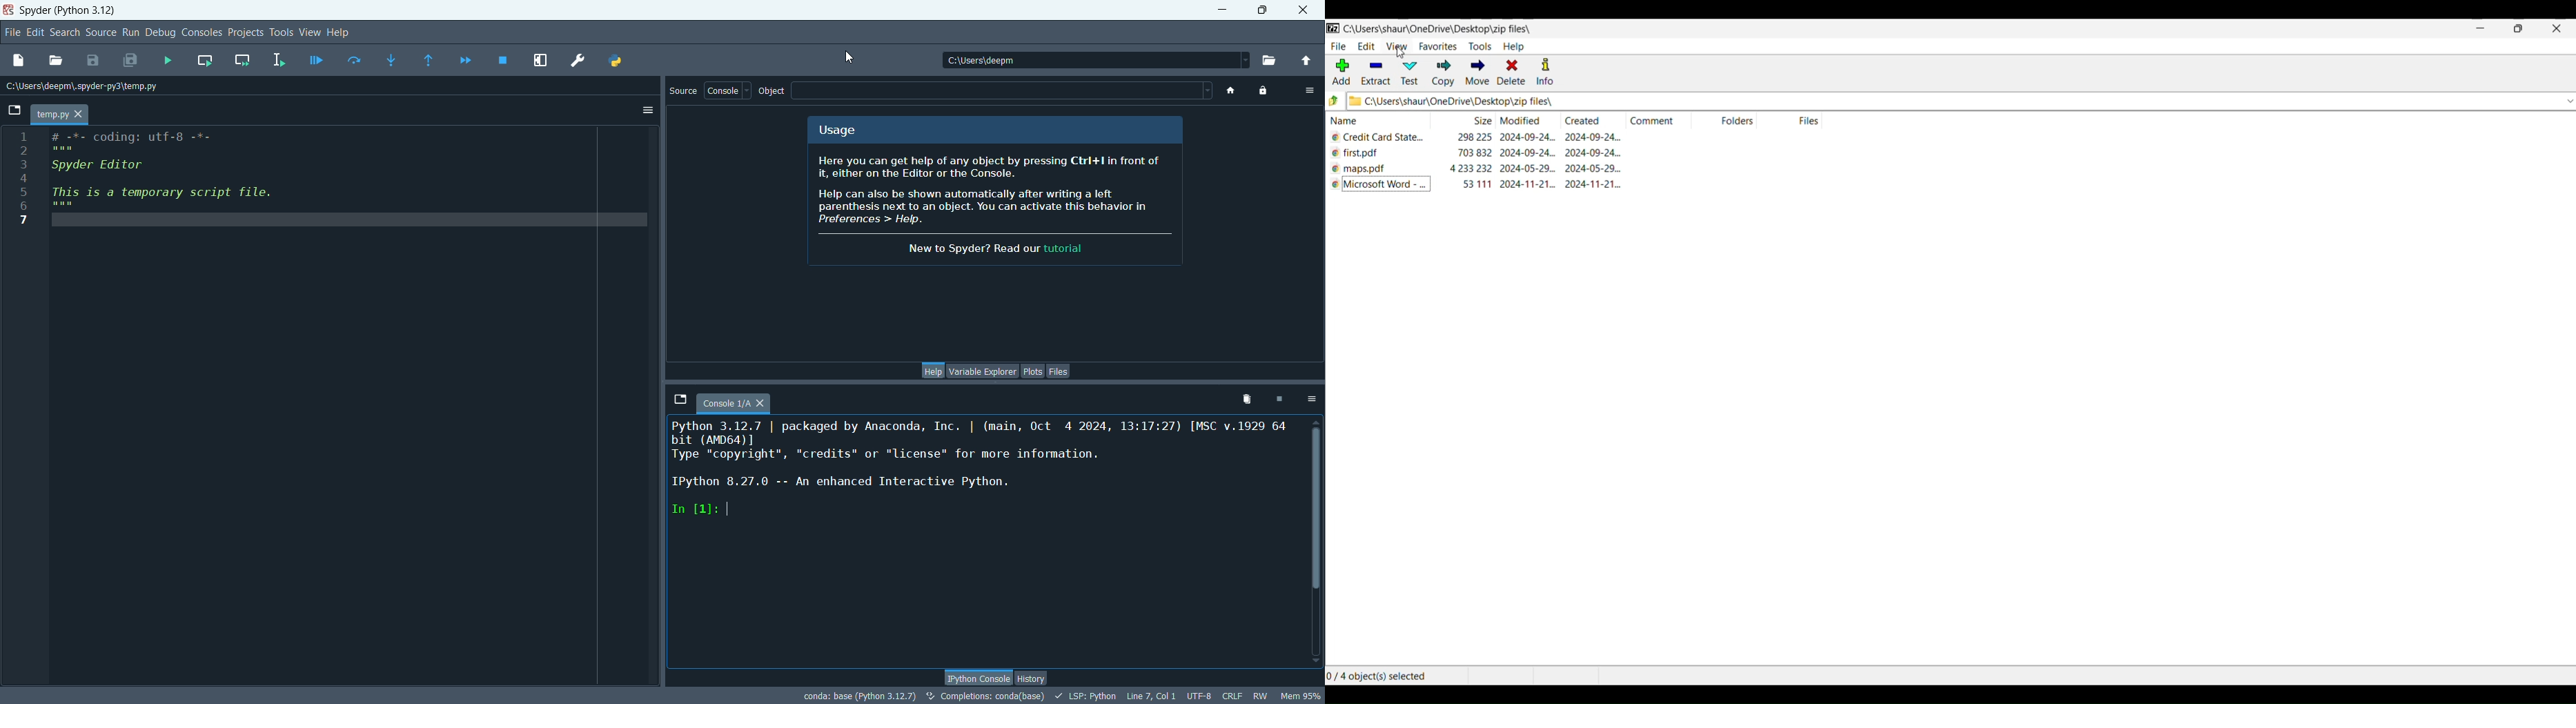 The width and height of the screenshot is (2576, 728). Describe the element at coordinates (1339, 48) in the screenshot. I see `file` at that location.